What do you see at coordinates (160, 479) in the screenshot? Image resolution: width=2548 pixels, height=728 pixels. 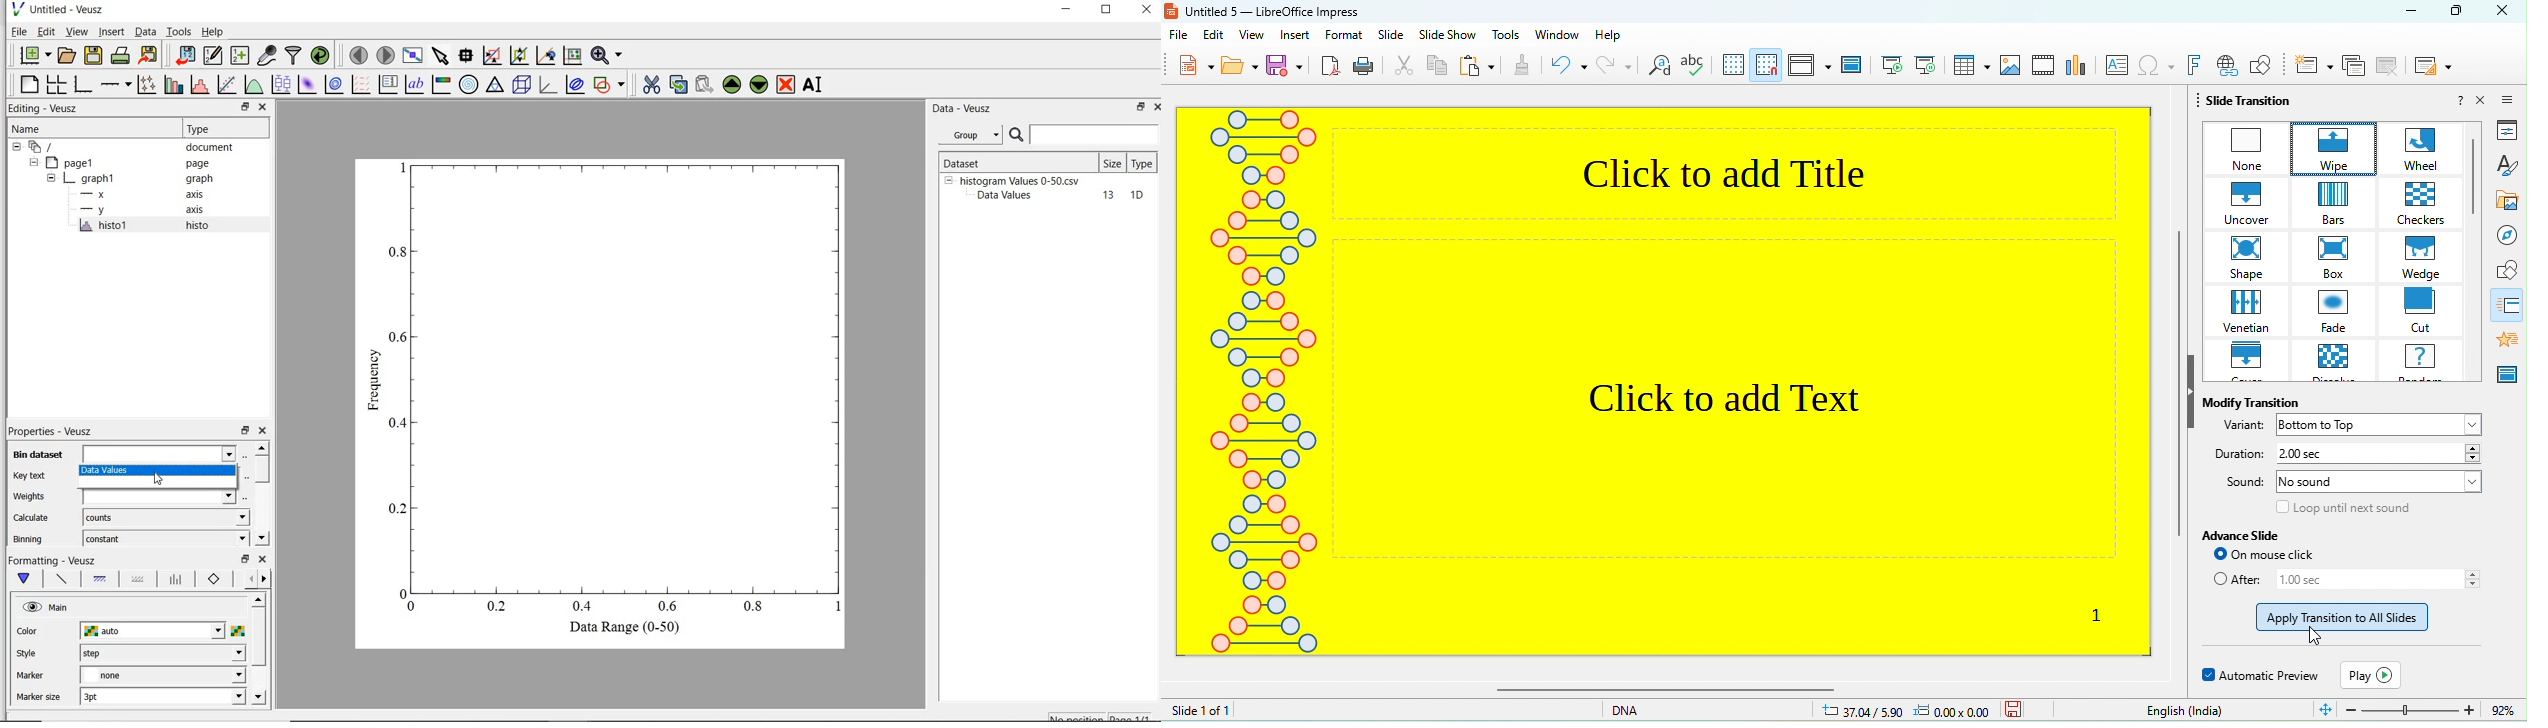 I see `cursor` at bounding box center [160, 479].